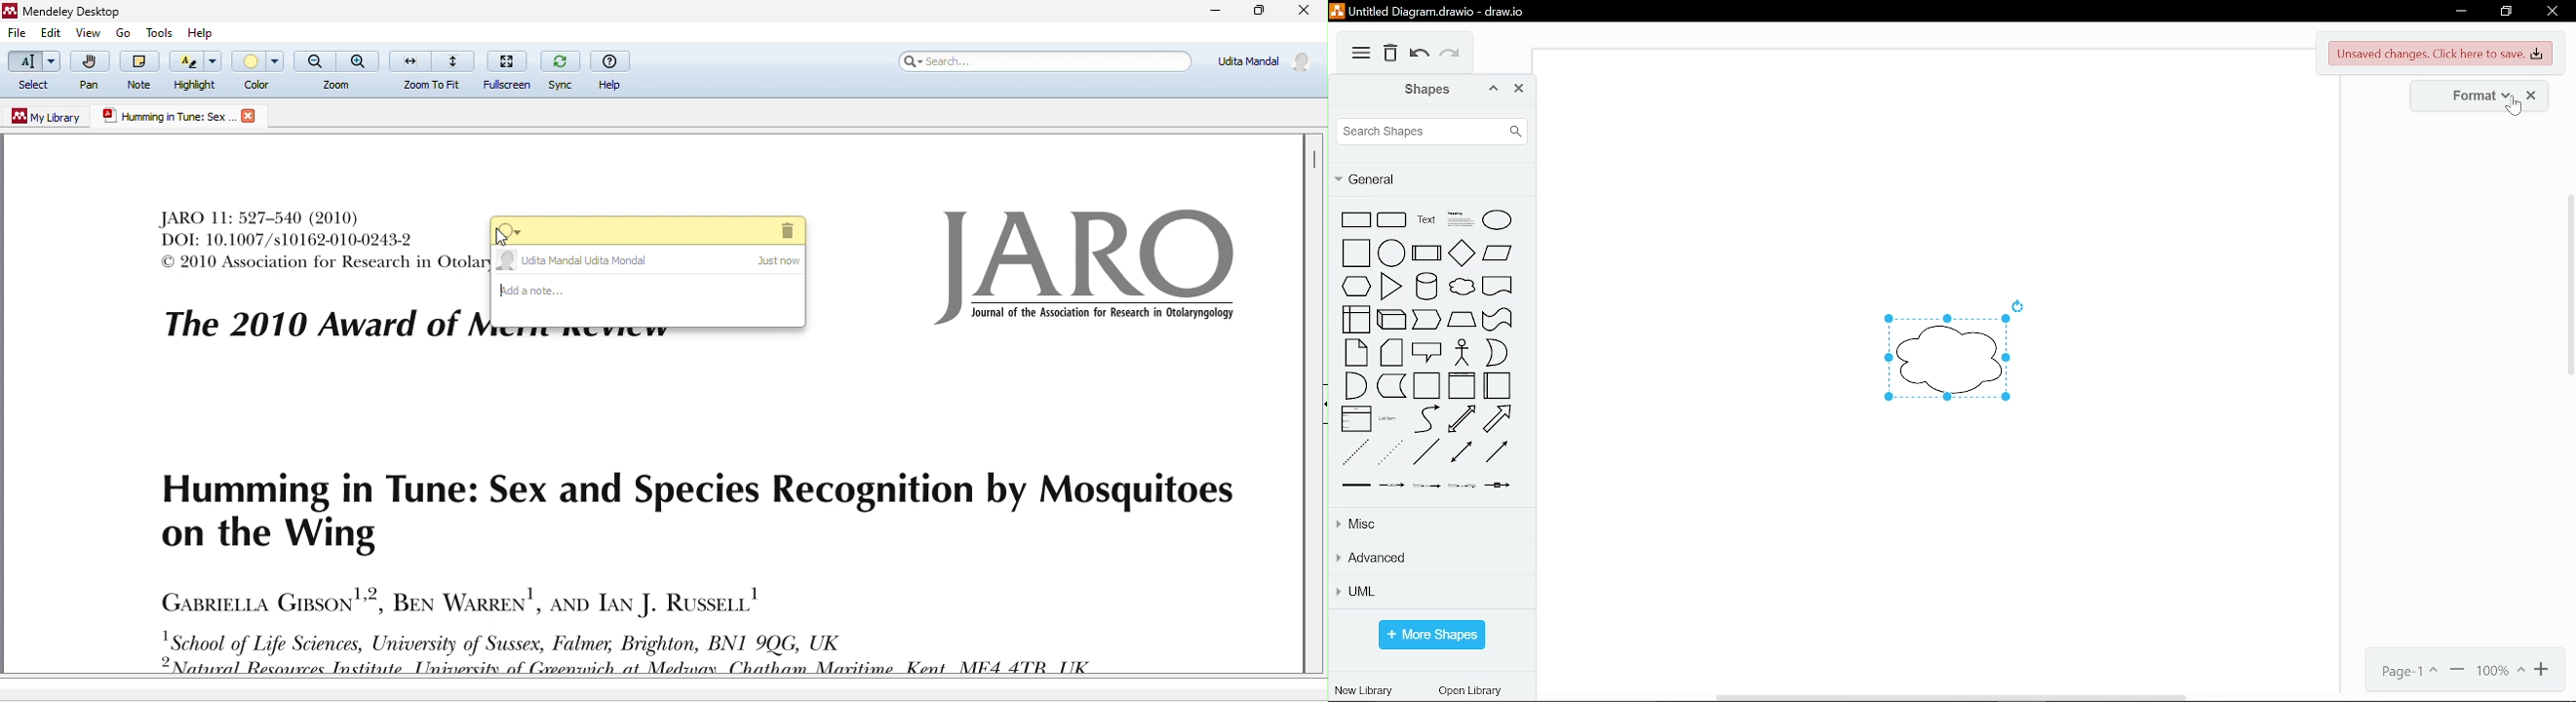 The image size is (2576, 728). What do you see at coordinates (1390, 452) in the screenshot?
I see `dotted line` at bounding box center [1390, 452].